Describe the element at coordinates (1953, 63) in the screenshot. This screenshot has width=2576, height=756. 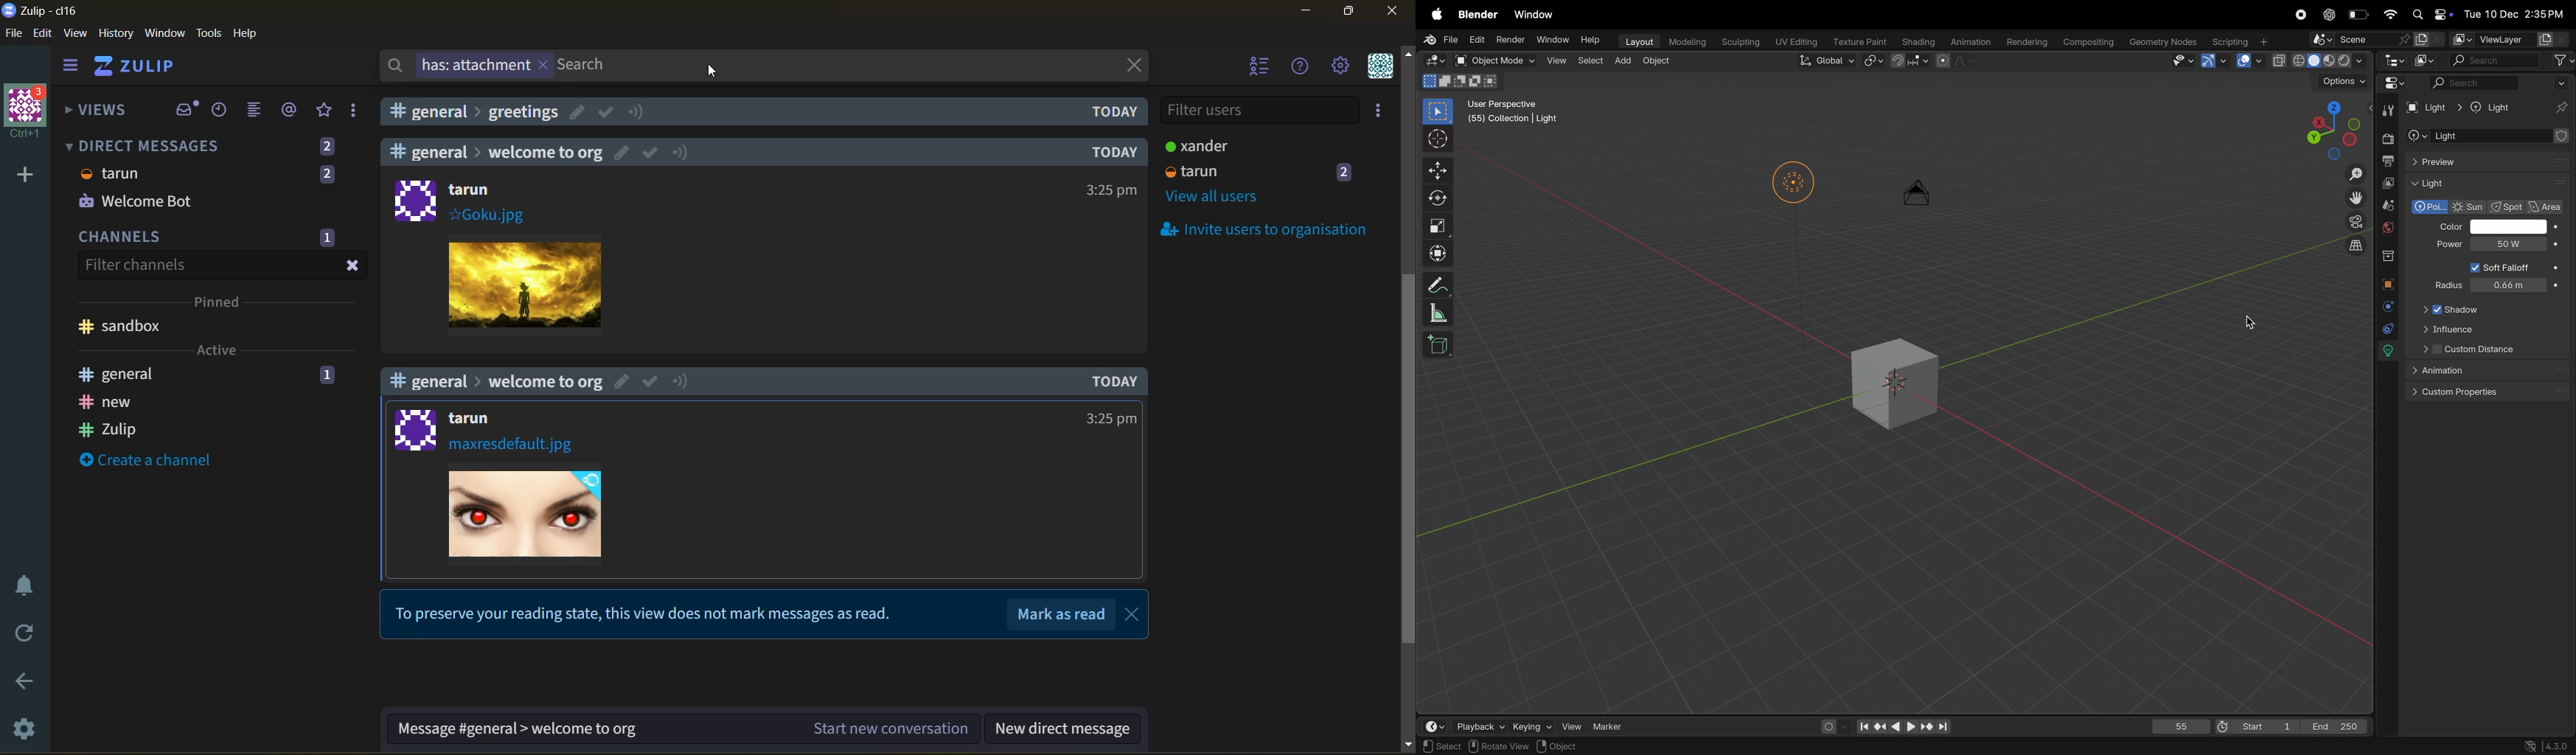
I see `proportional editing objects` at that location.